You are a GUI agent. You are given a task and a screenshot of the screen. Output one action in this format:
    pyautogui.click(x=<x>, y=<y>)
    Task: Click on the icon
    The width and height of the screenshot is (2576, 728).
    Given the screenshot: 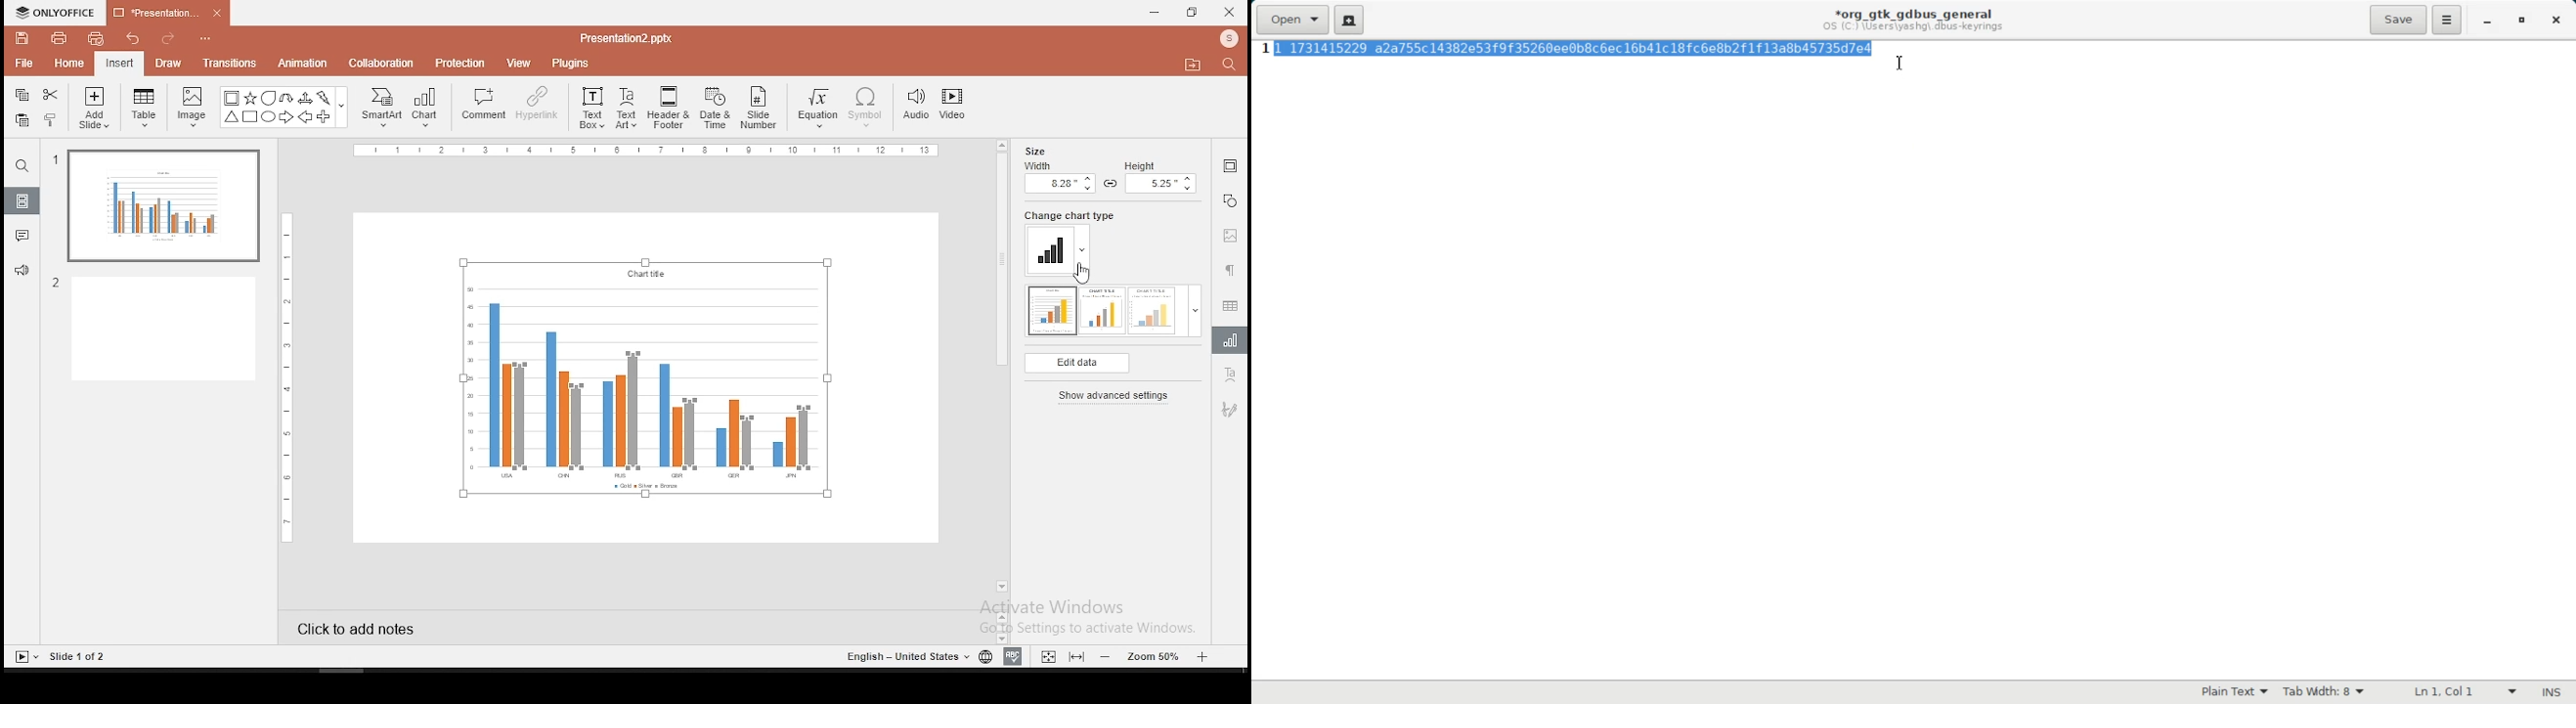 What is the action you would take?
    pyautogui.click(x=58, y=12)
    